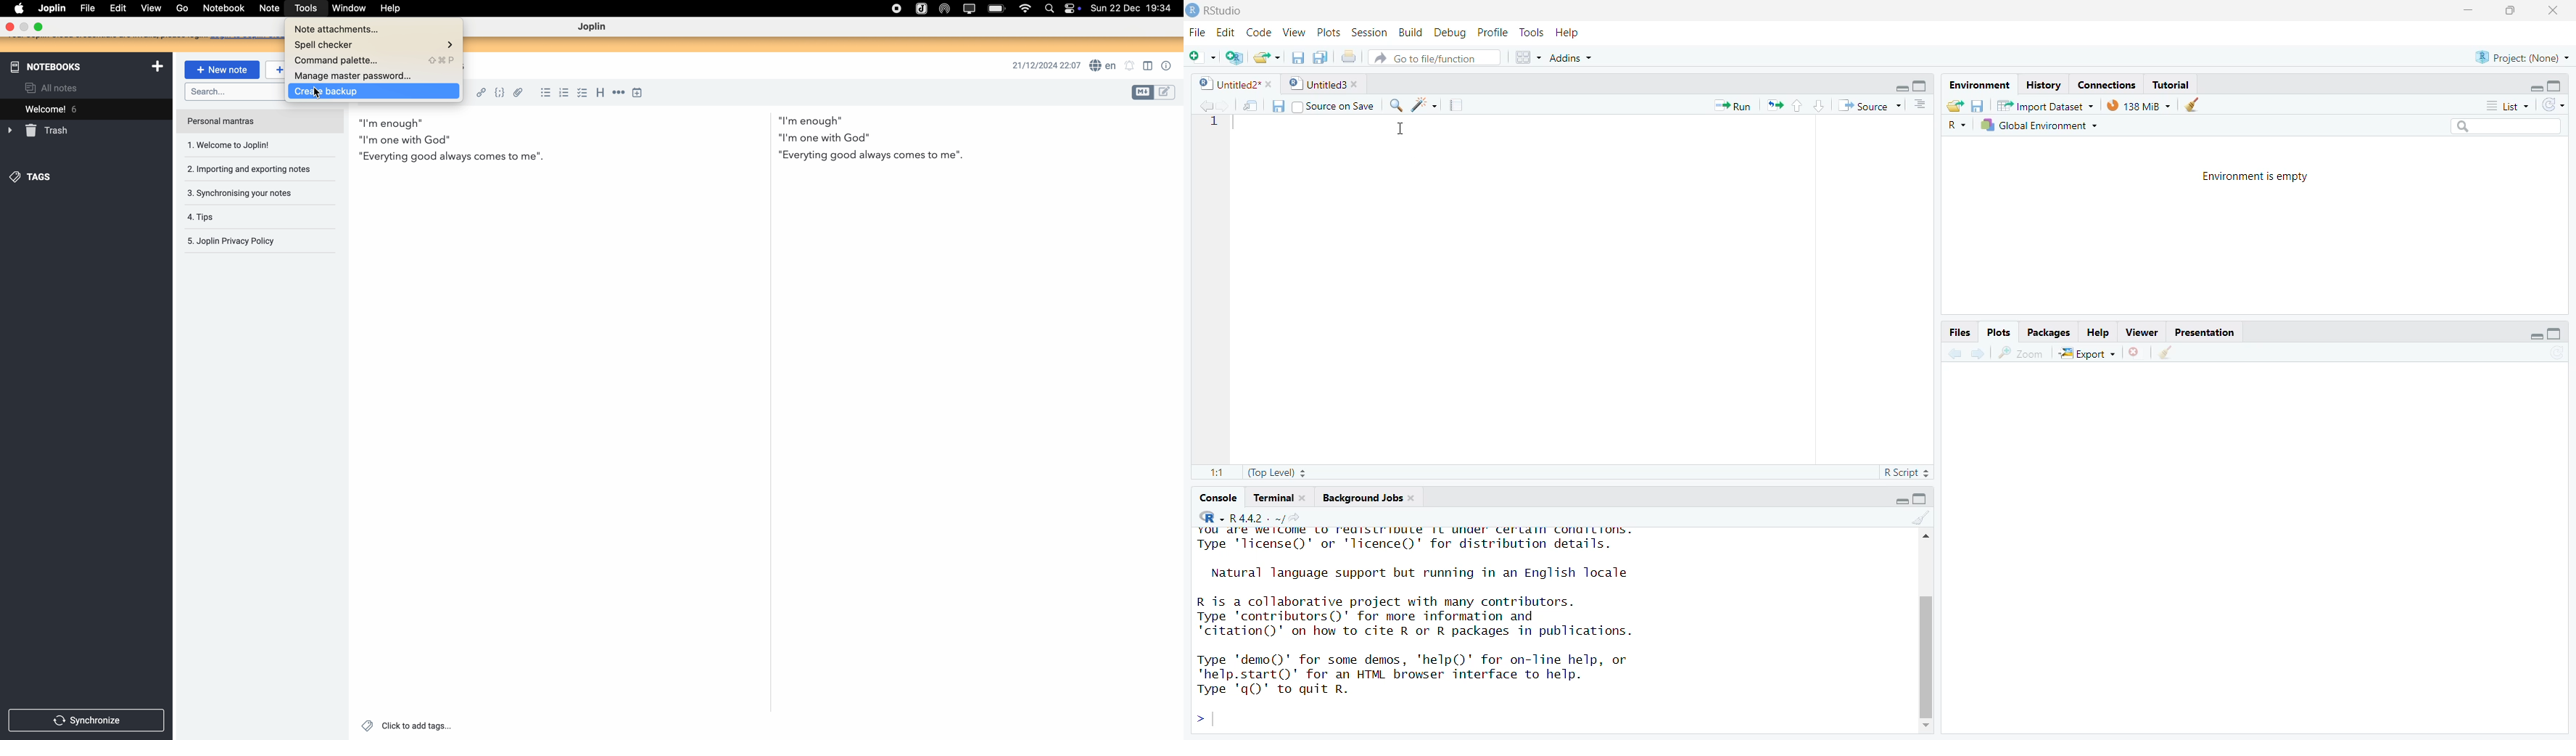  I want to click on date and hour, so click(1135, 8).